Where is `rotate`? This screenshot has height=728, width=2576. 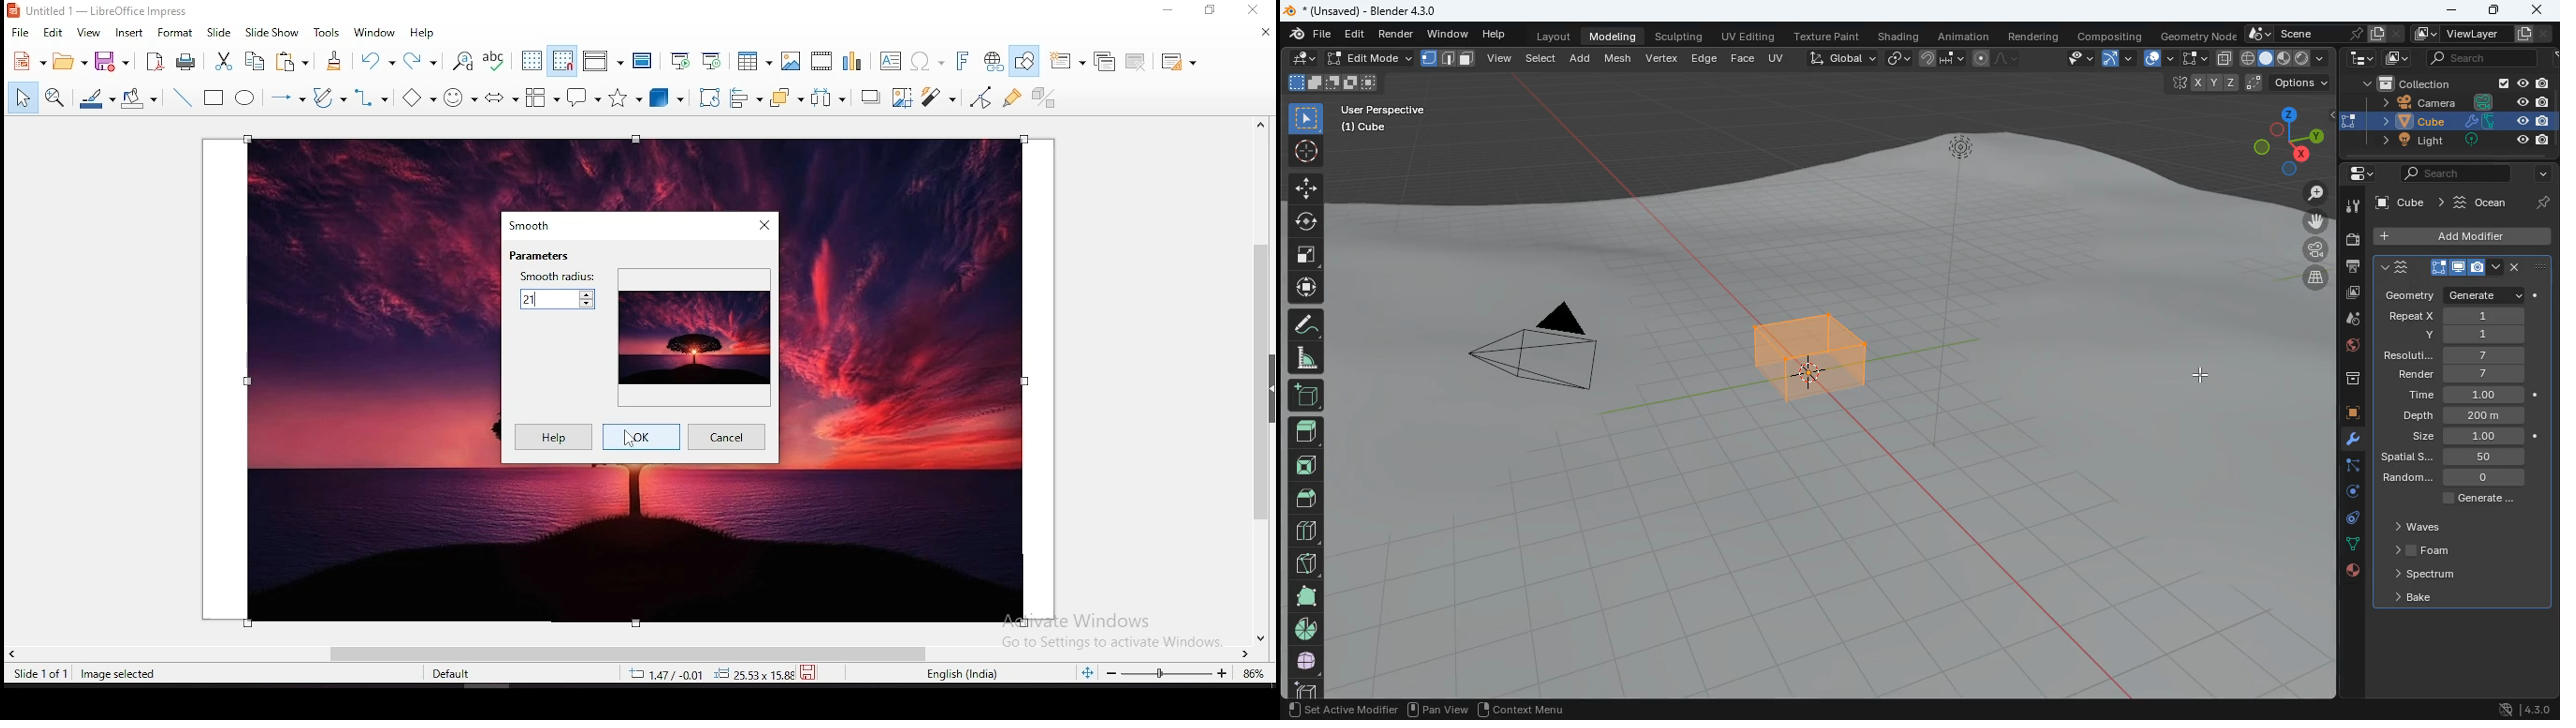 rotate is located at coordinates (707, 99).